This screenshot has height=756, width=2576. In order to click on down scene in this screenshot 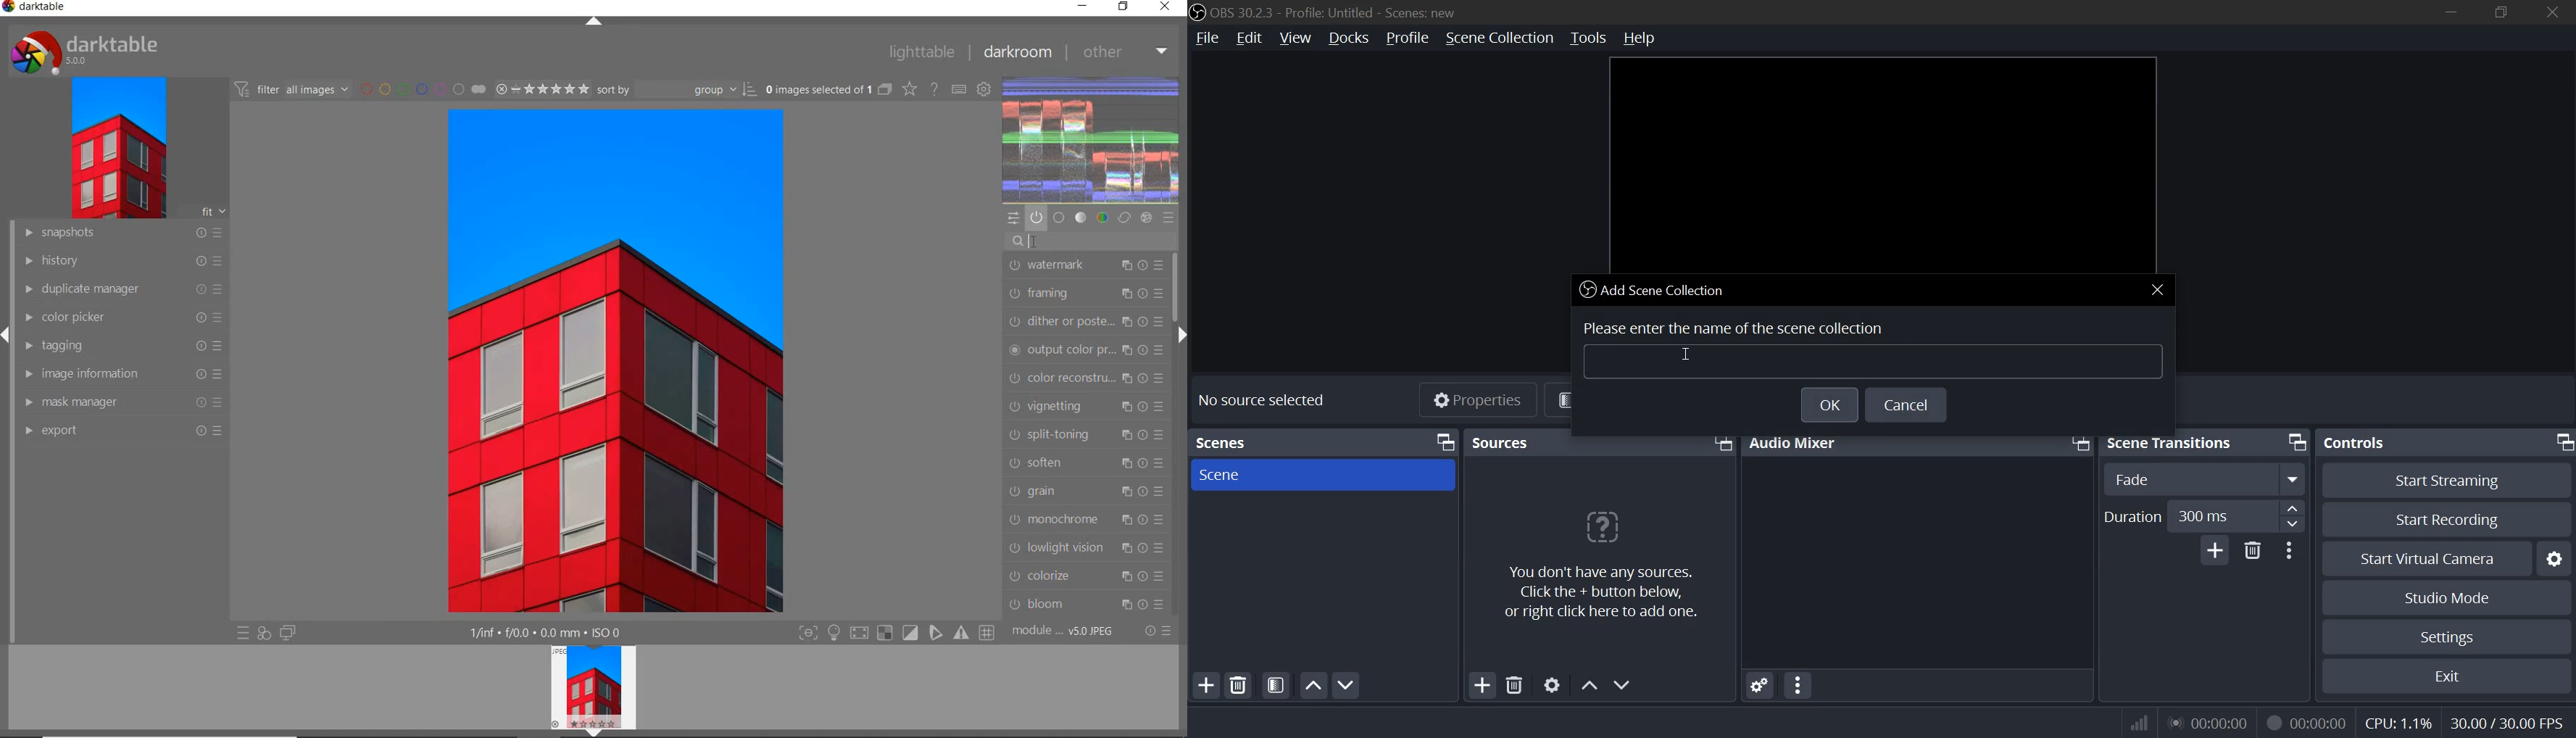, I will do `click(1349, 685)`.